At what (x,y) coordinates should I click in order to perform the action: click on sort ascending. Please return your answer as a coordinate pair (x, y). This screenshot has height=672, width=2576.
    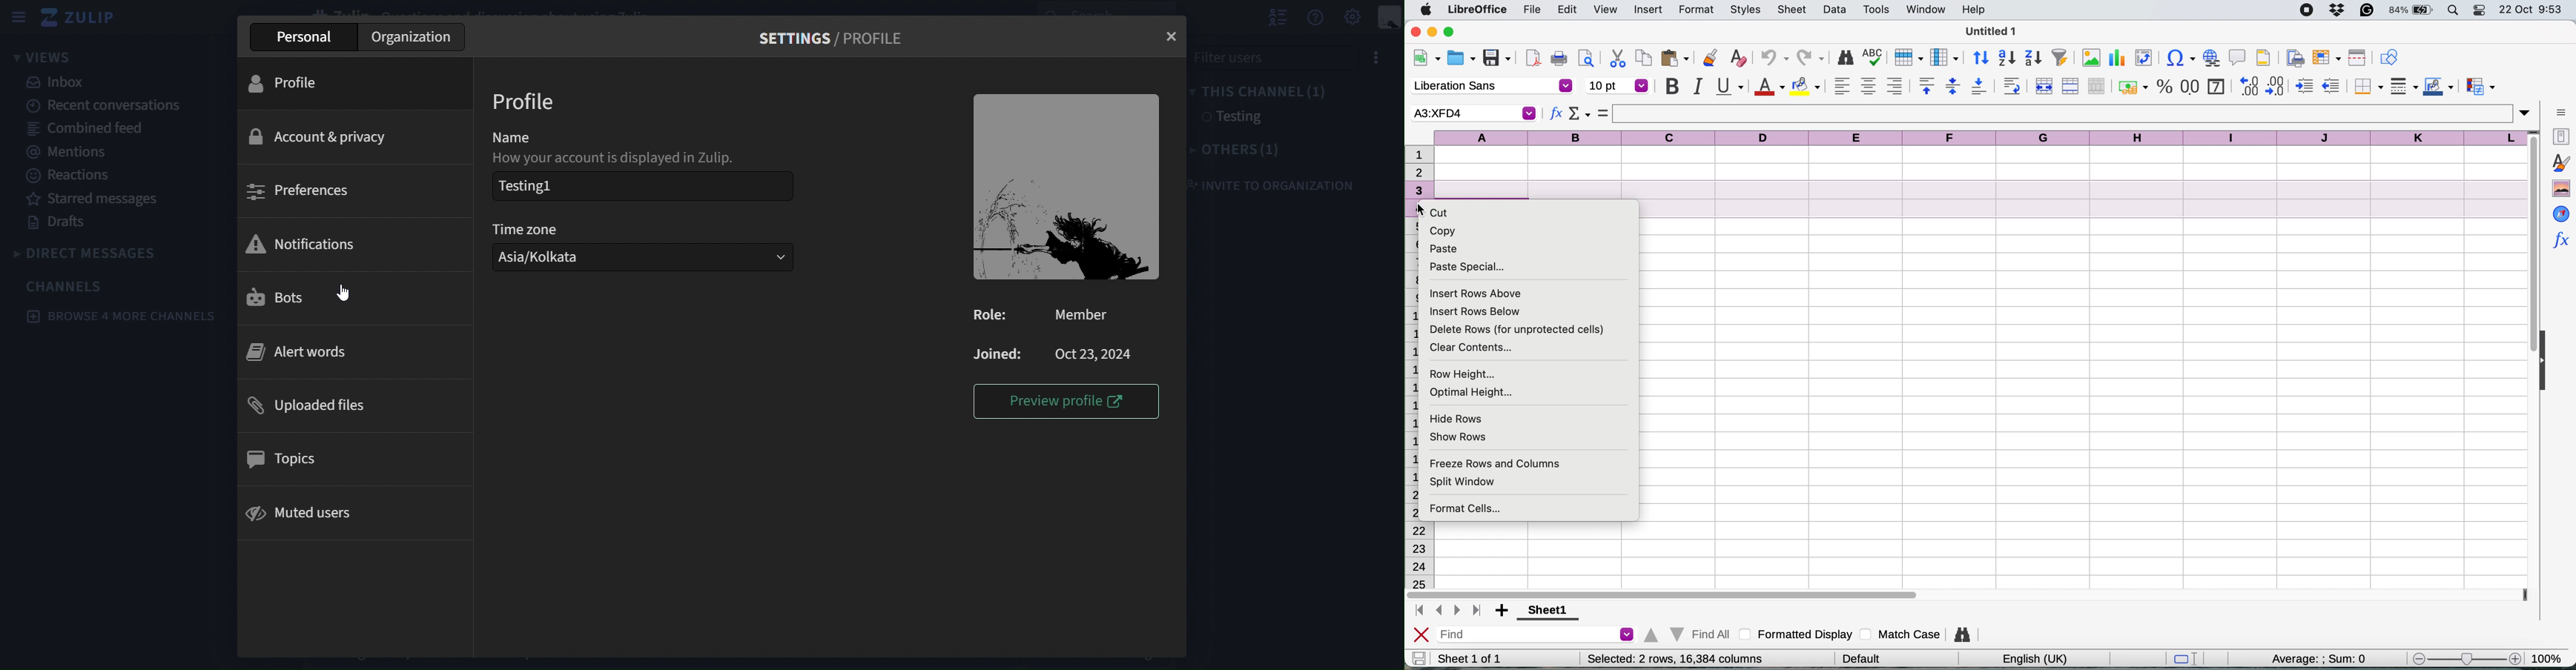
    Looking at the image, I should click on (2007, 58).